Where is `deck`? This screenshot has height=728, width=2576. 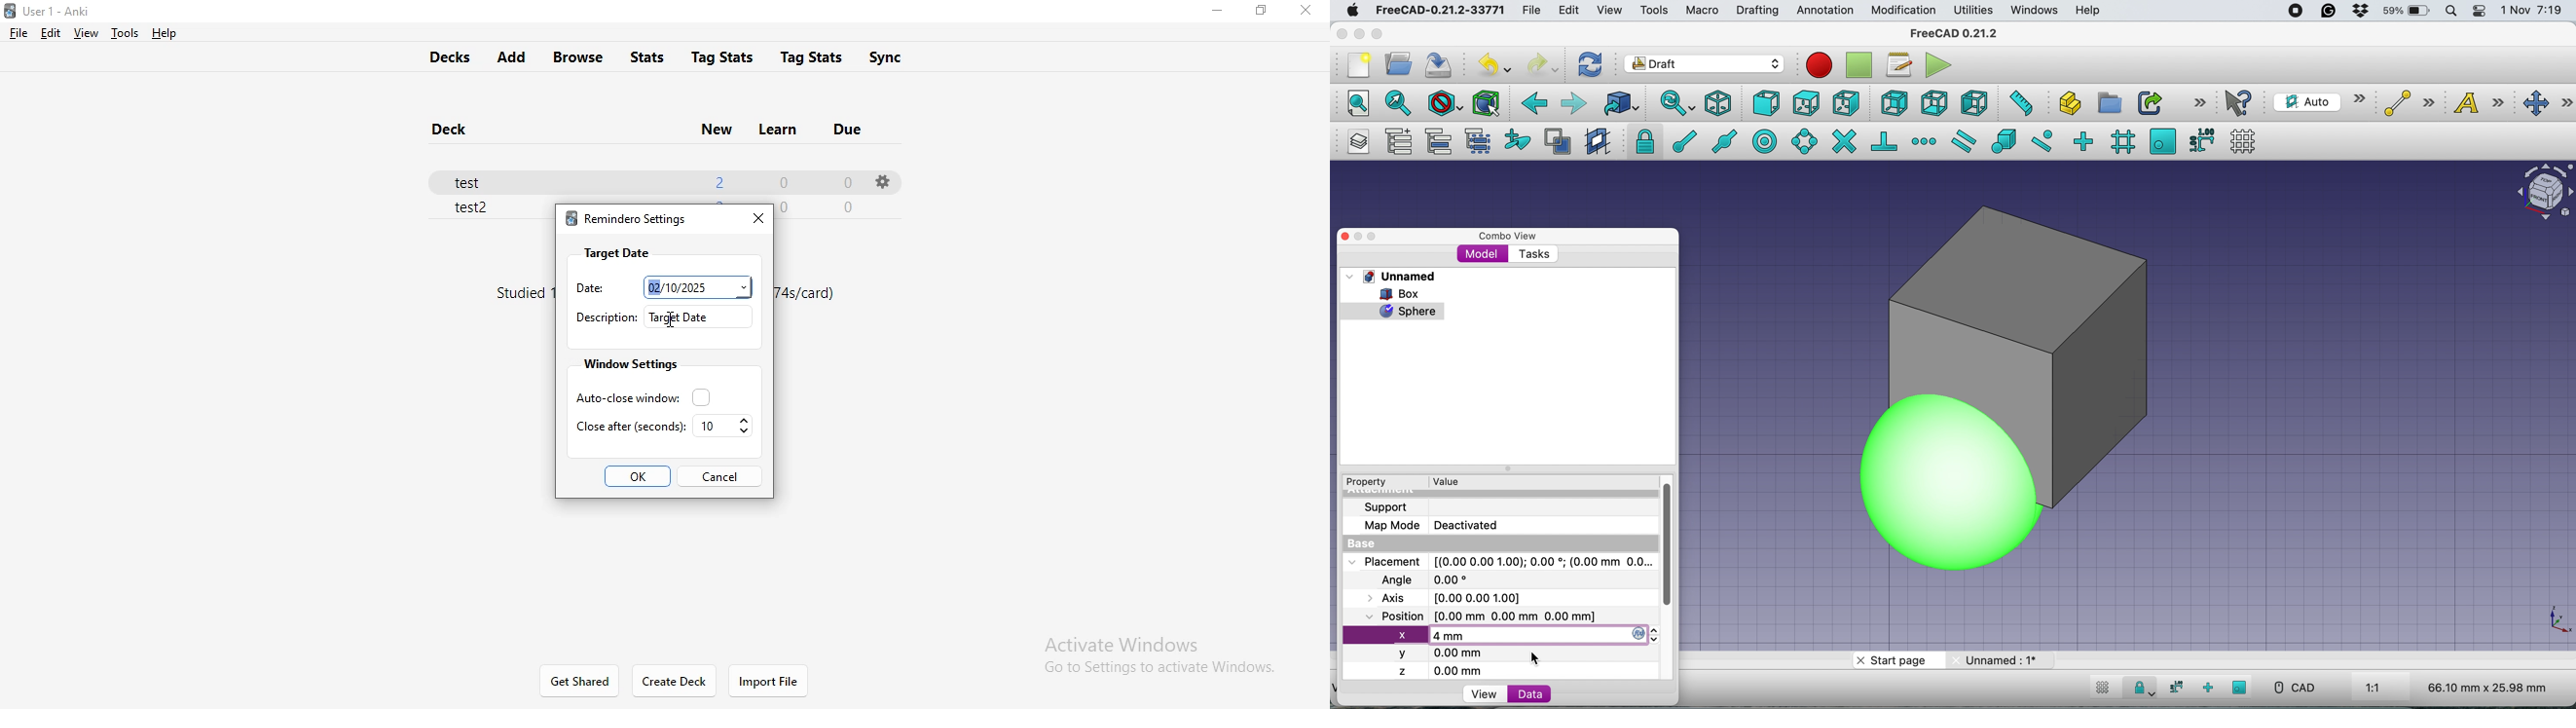 deck is located at coordinates (455, 131).